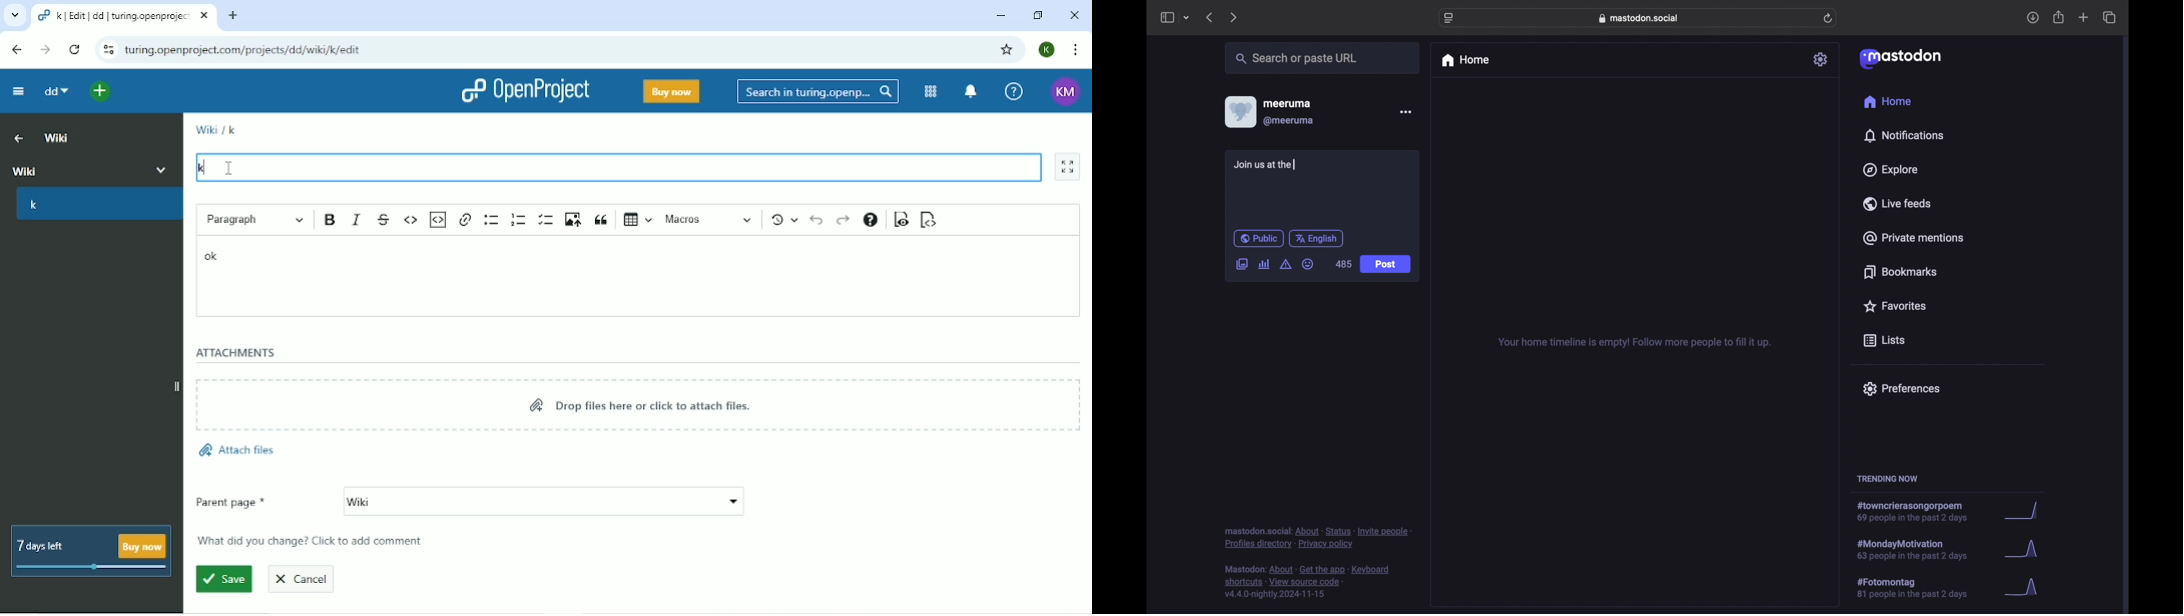 This screenshot has height=616, width=2184. Describe the element at coordinates (1904, 135) in the screenshot. I see `notifications` at that location.